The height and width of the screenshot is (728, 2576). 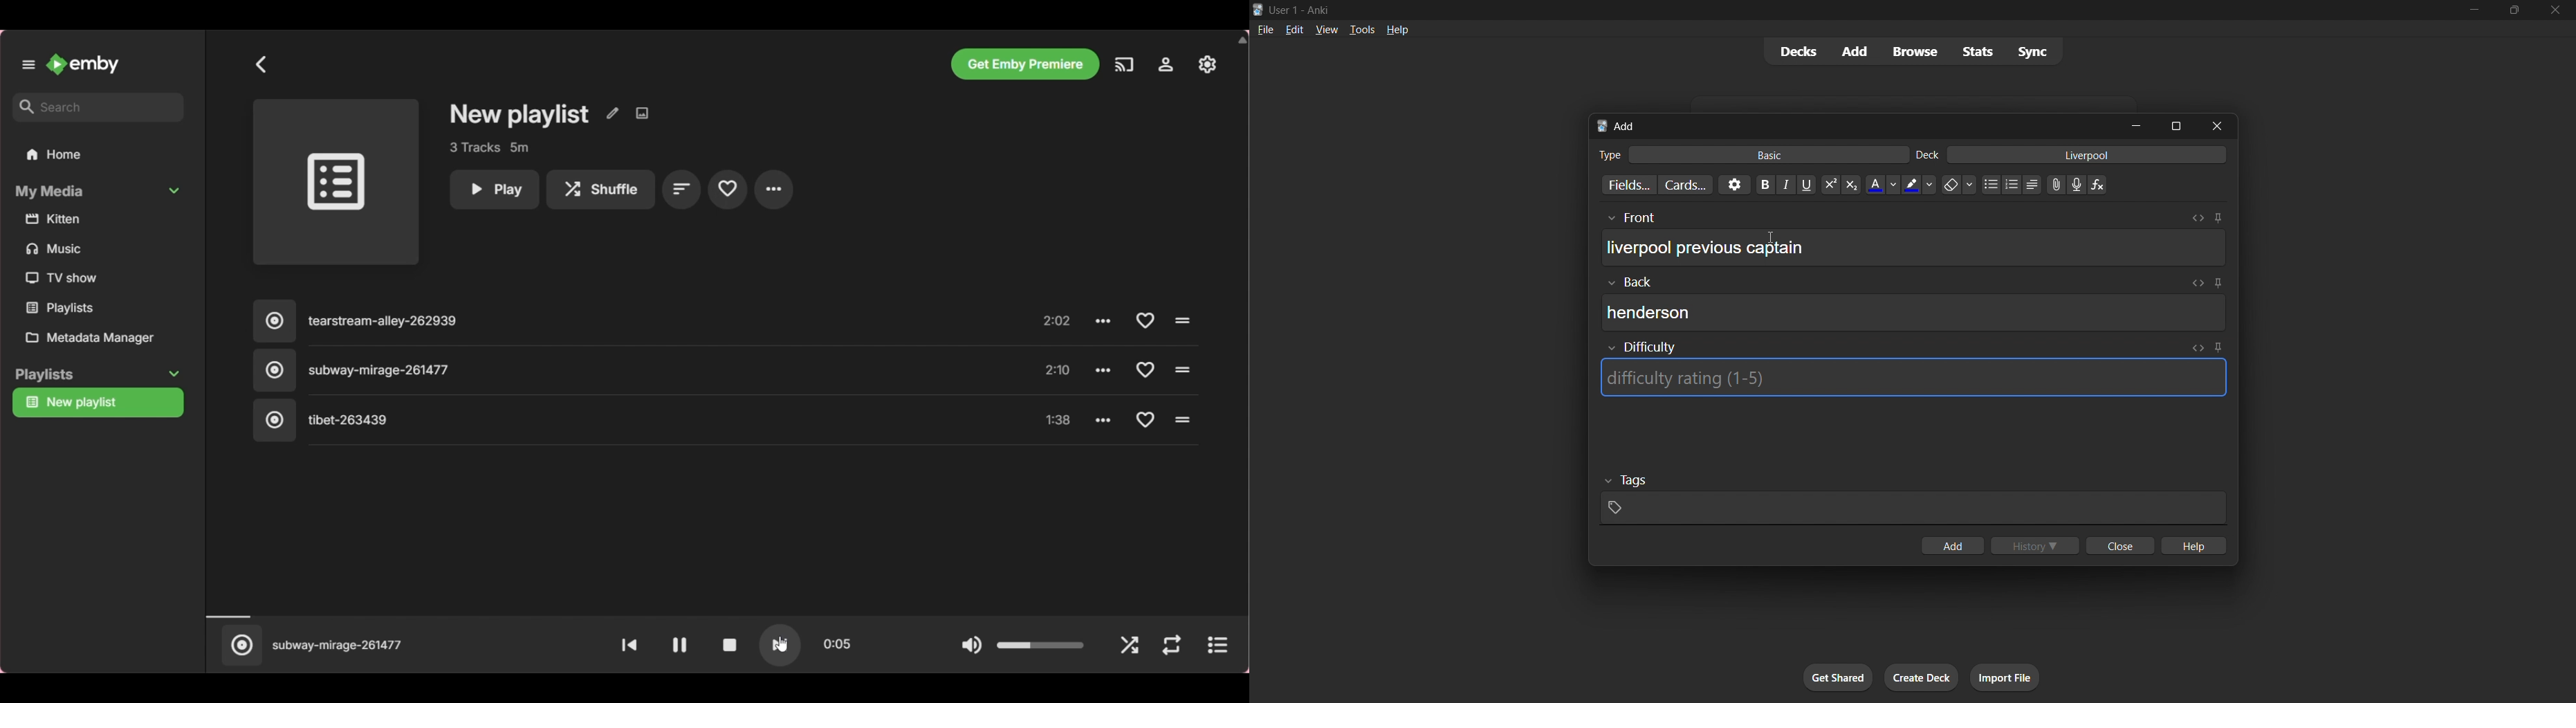 What do you see at coordinates (1990, 186) in the screenshot?
I see `dotted list` at bounding box center [1990, 186].